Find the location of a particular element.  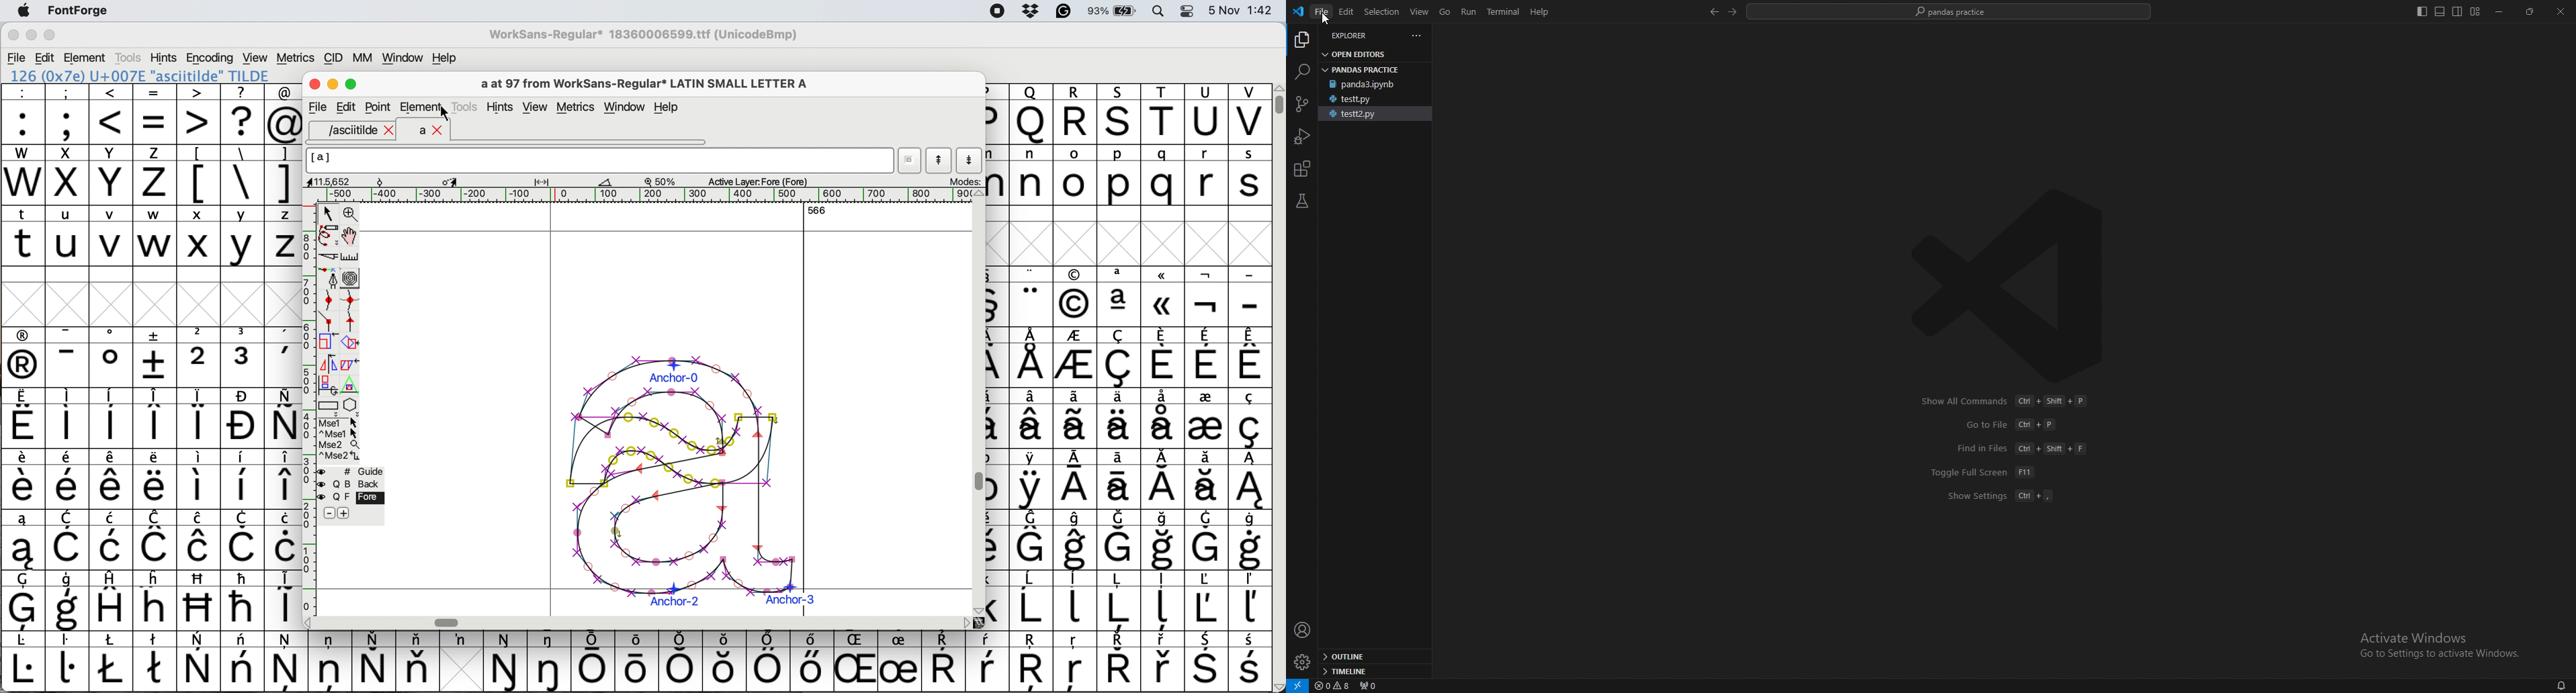

metrics is located at coordinates (579, 108).